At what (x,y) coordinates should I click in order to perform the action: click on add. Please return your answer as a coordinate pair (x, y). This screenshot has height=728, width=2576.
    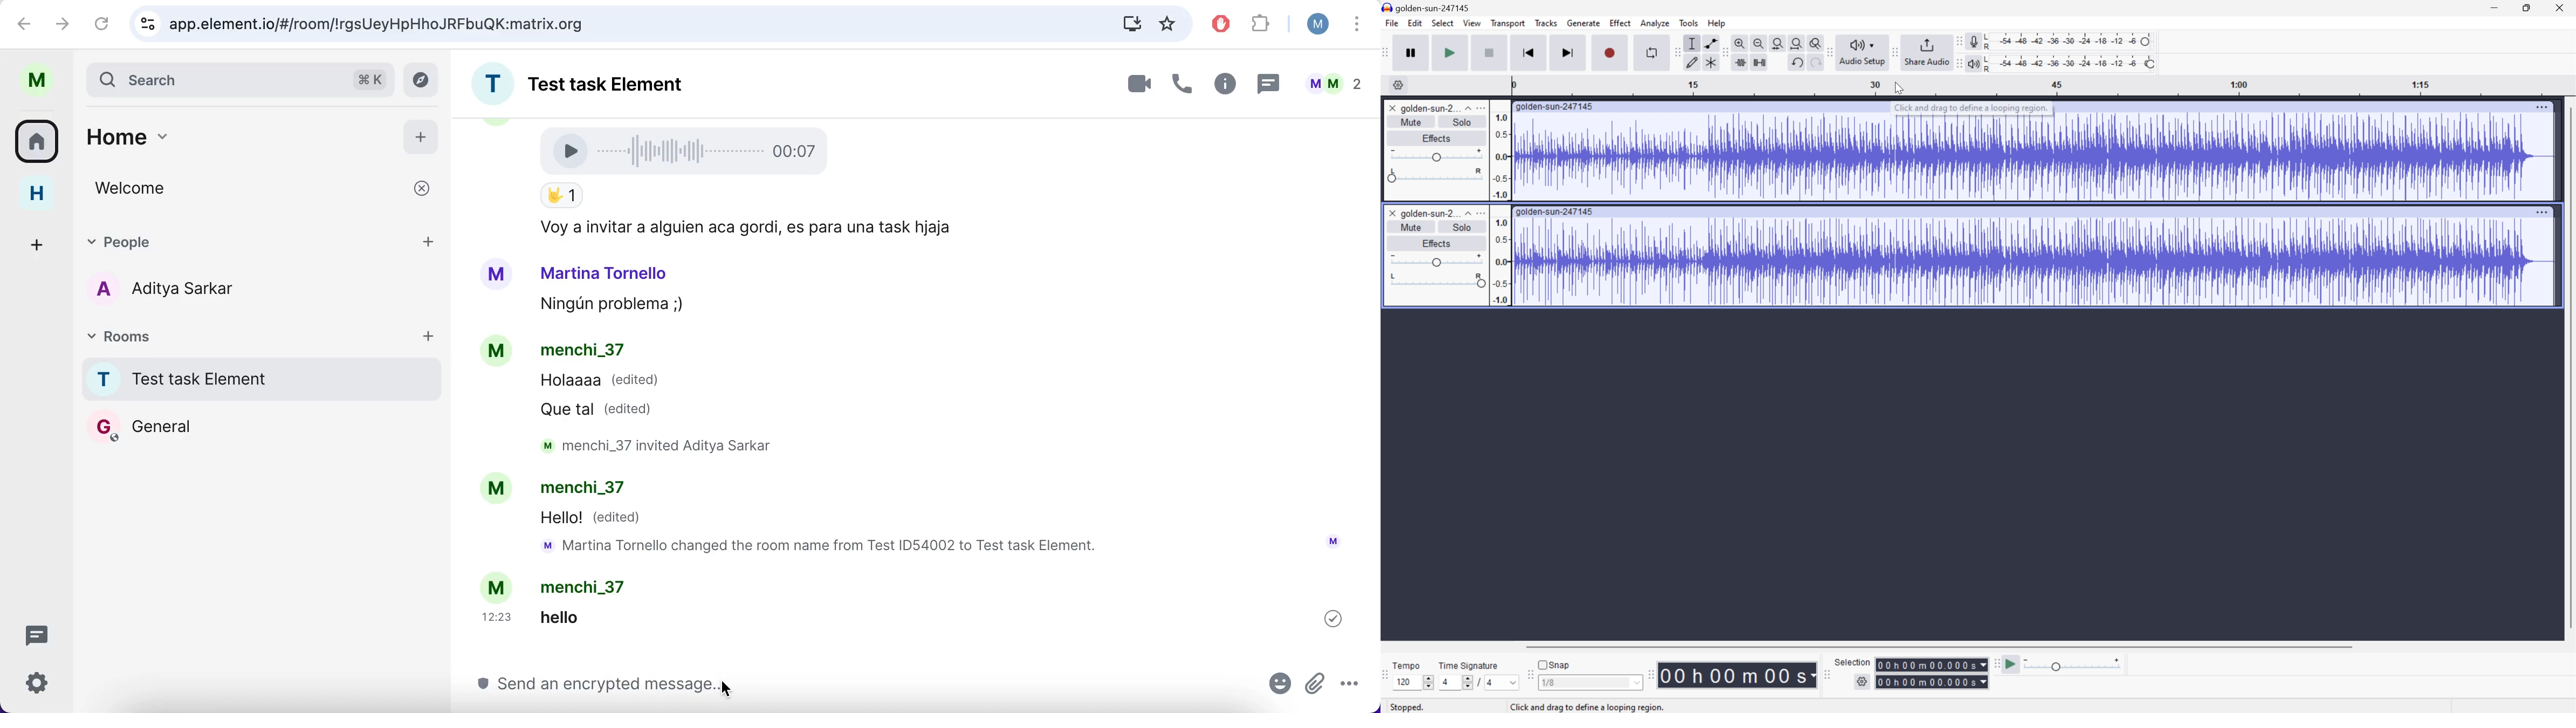
    Looking at the image, I should click on (421, 135).